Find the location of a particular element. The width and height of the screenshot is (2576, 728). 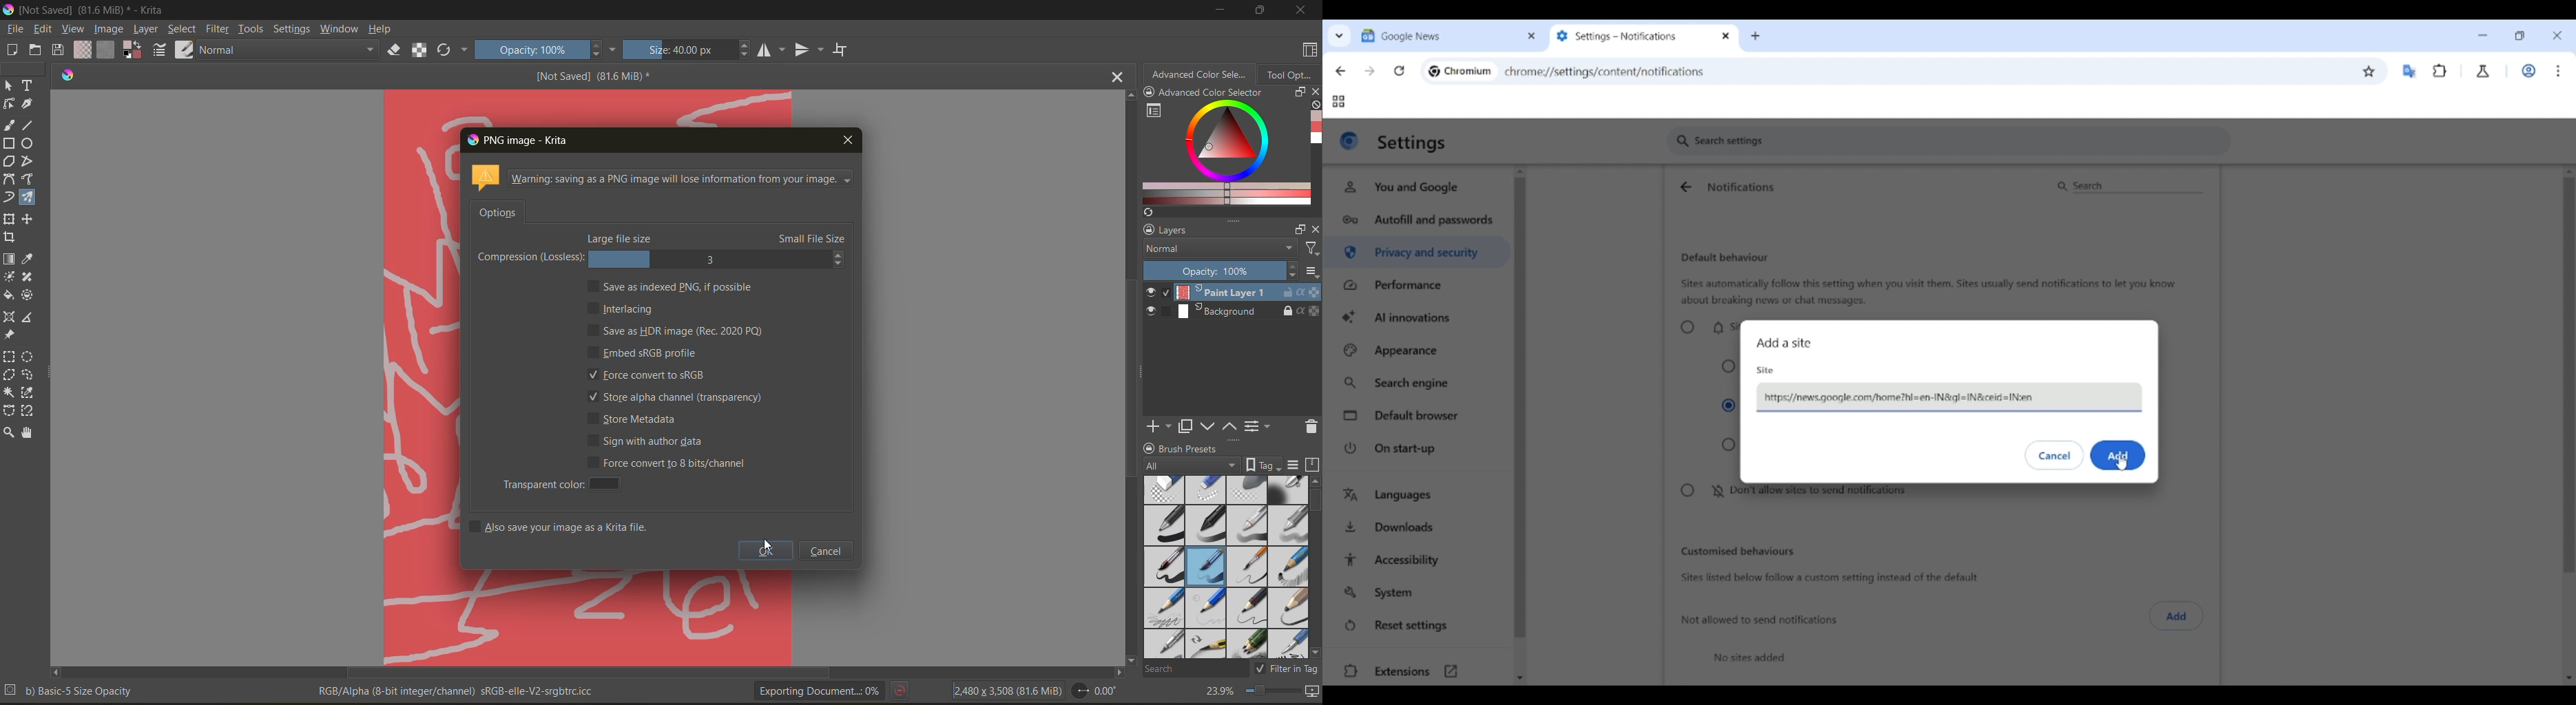

compression lossless is located at coordinates (659, 260).